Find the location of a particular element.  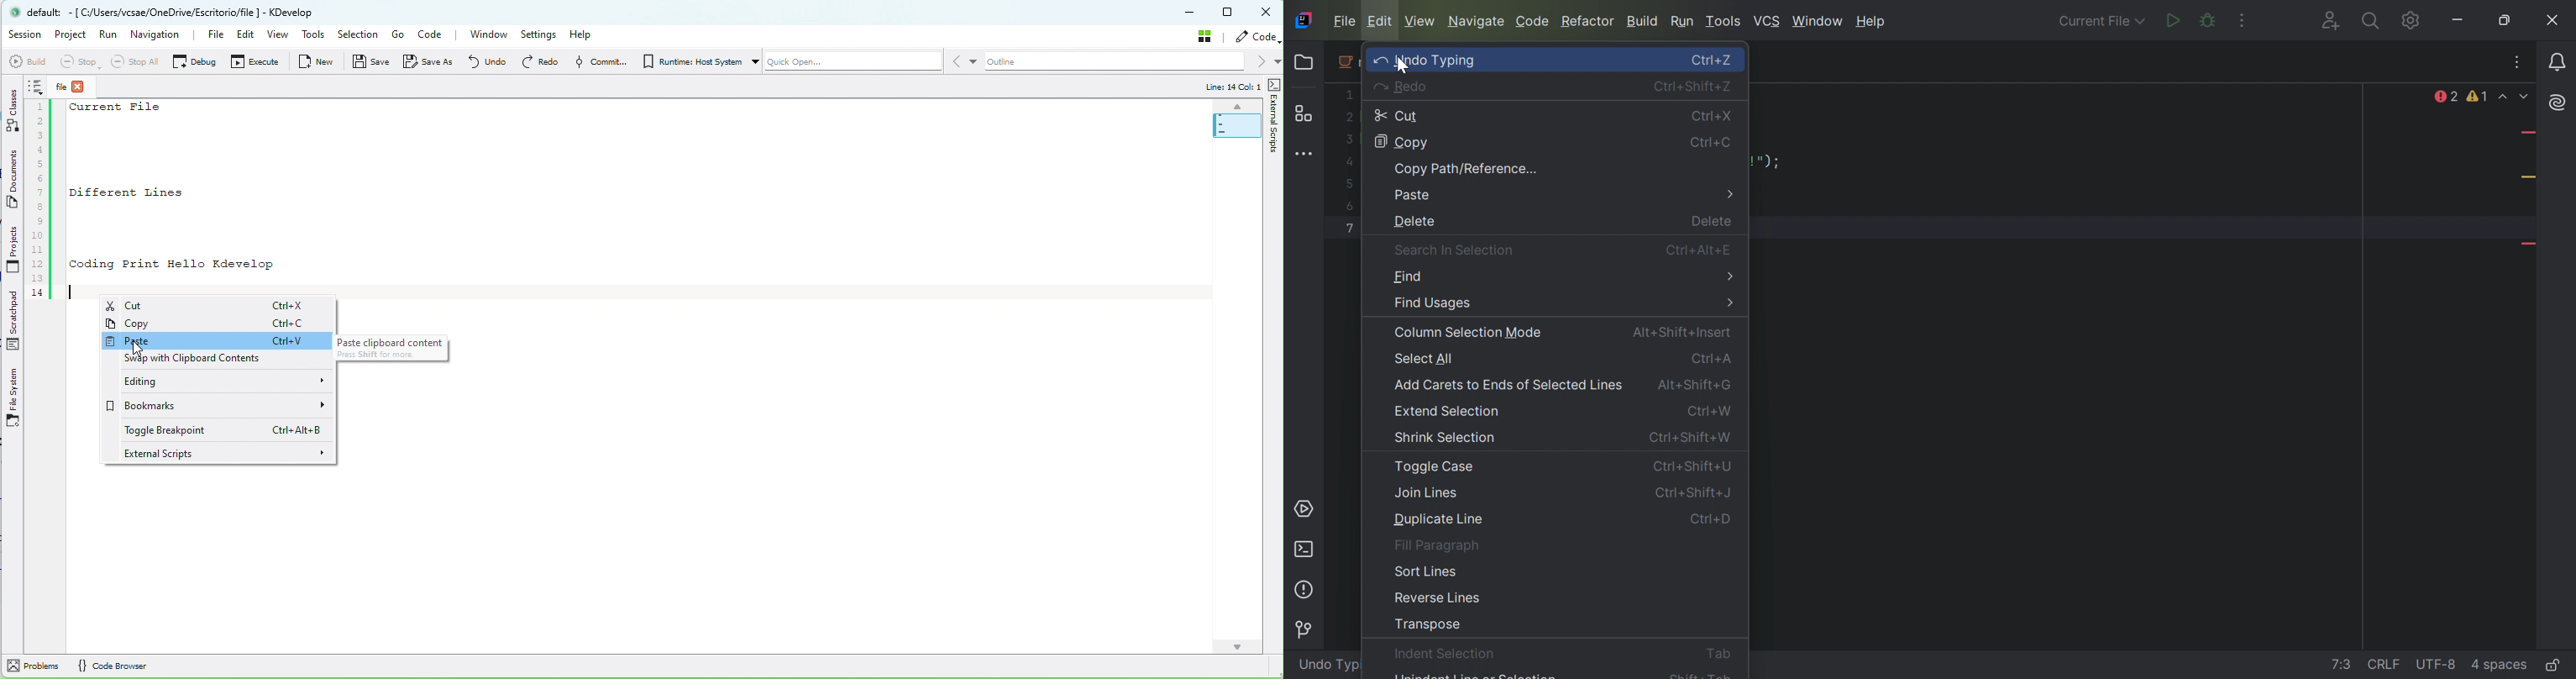

Undo type is located at coordinates (1327, 665).